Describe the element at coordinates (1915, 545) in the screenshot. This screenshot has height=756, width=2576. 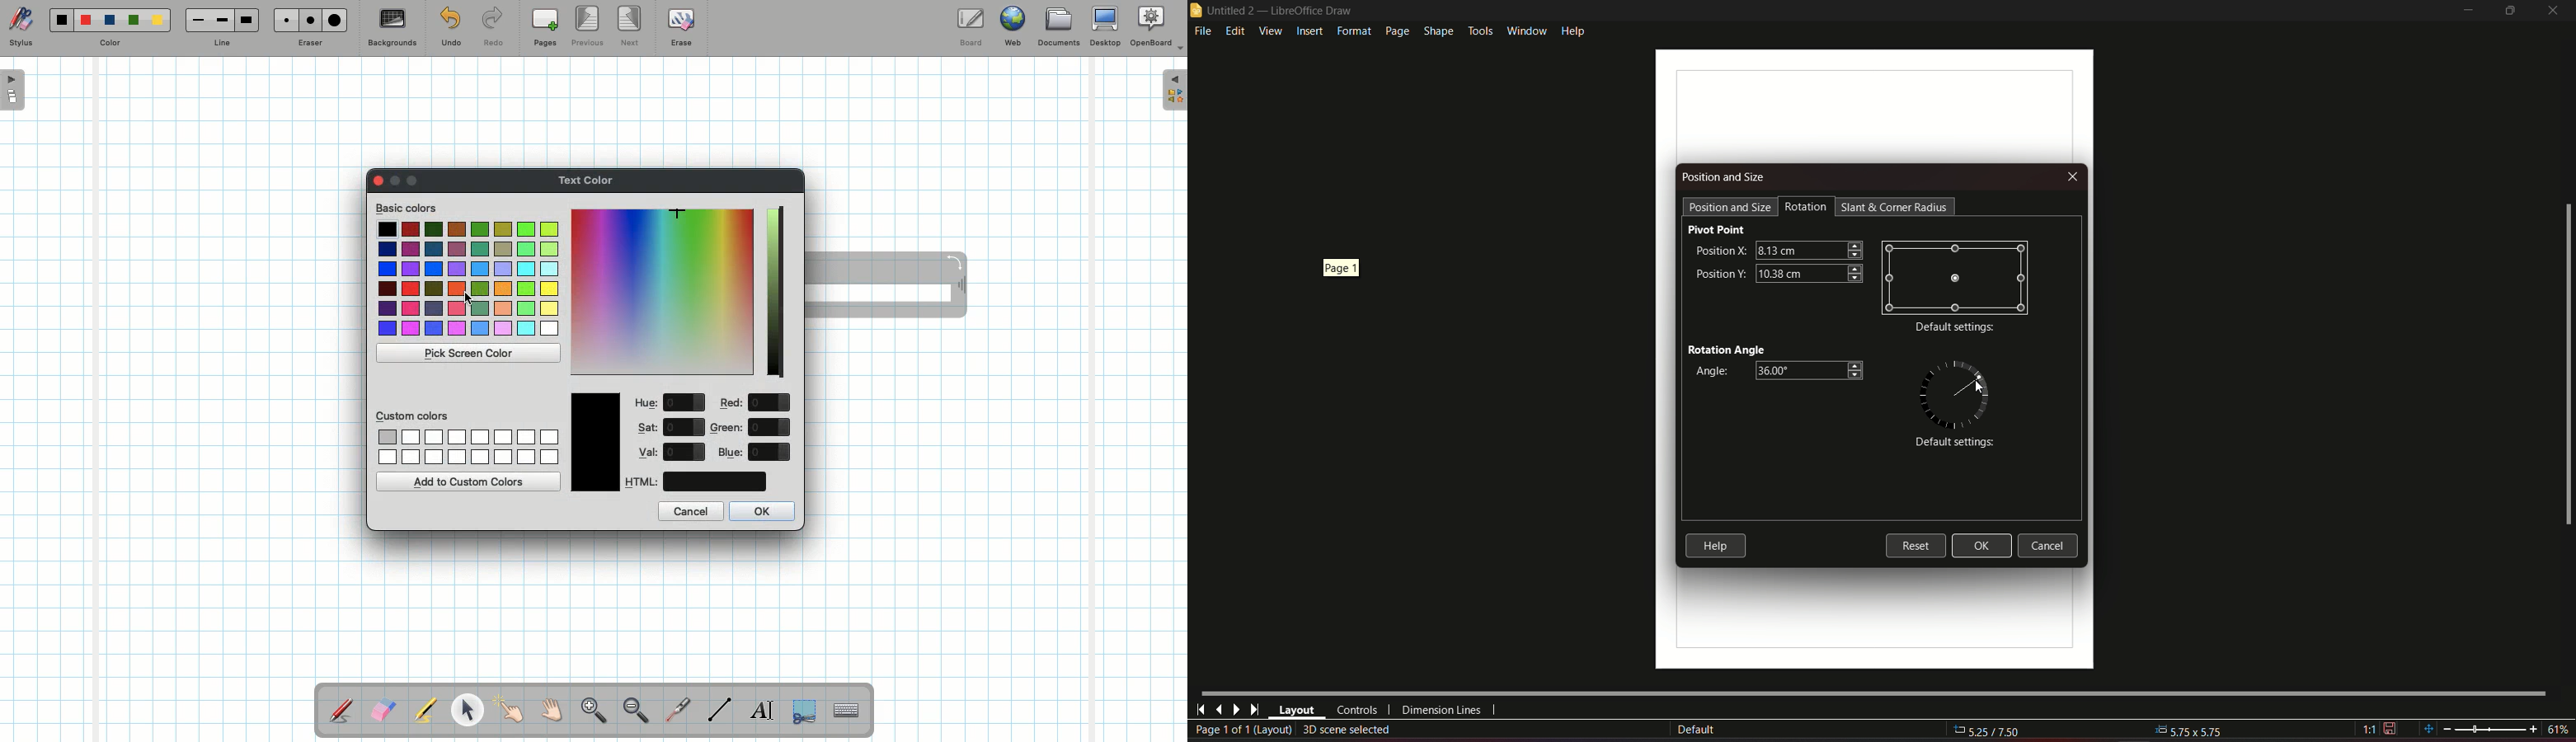
I see `Reset` at that location.